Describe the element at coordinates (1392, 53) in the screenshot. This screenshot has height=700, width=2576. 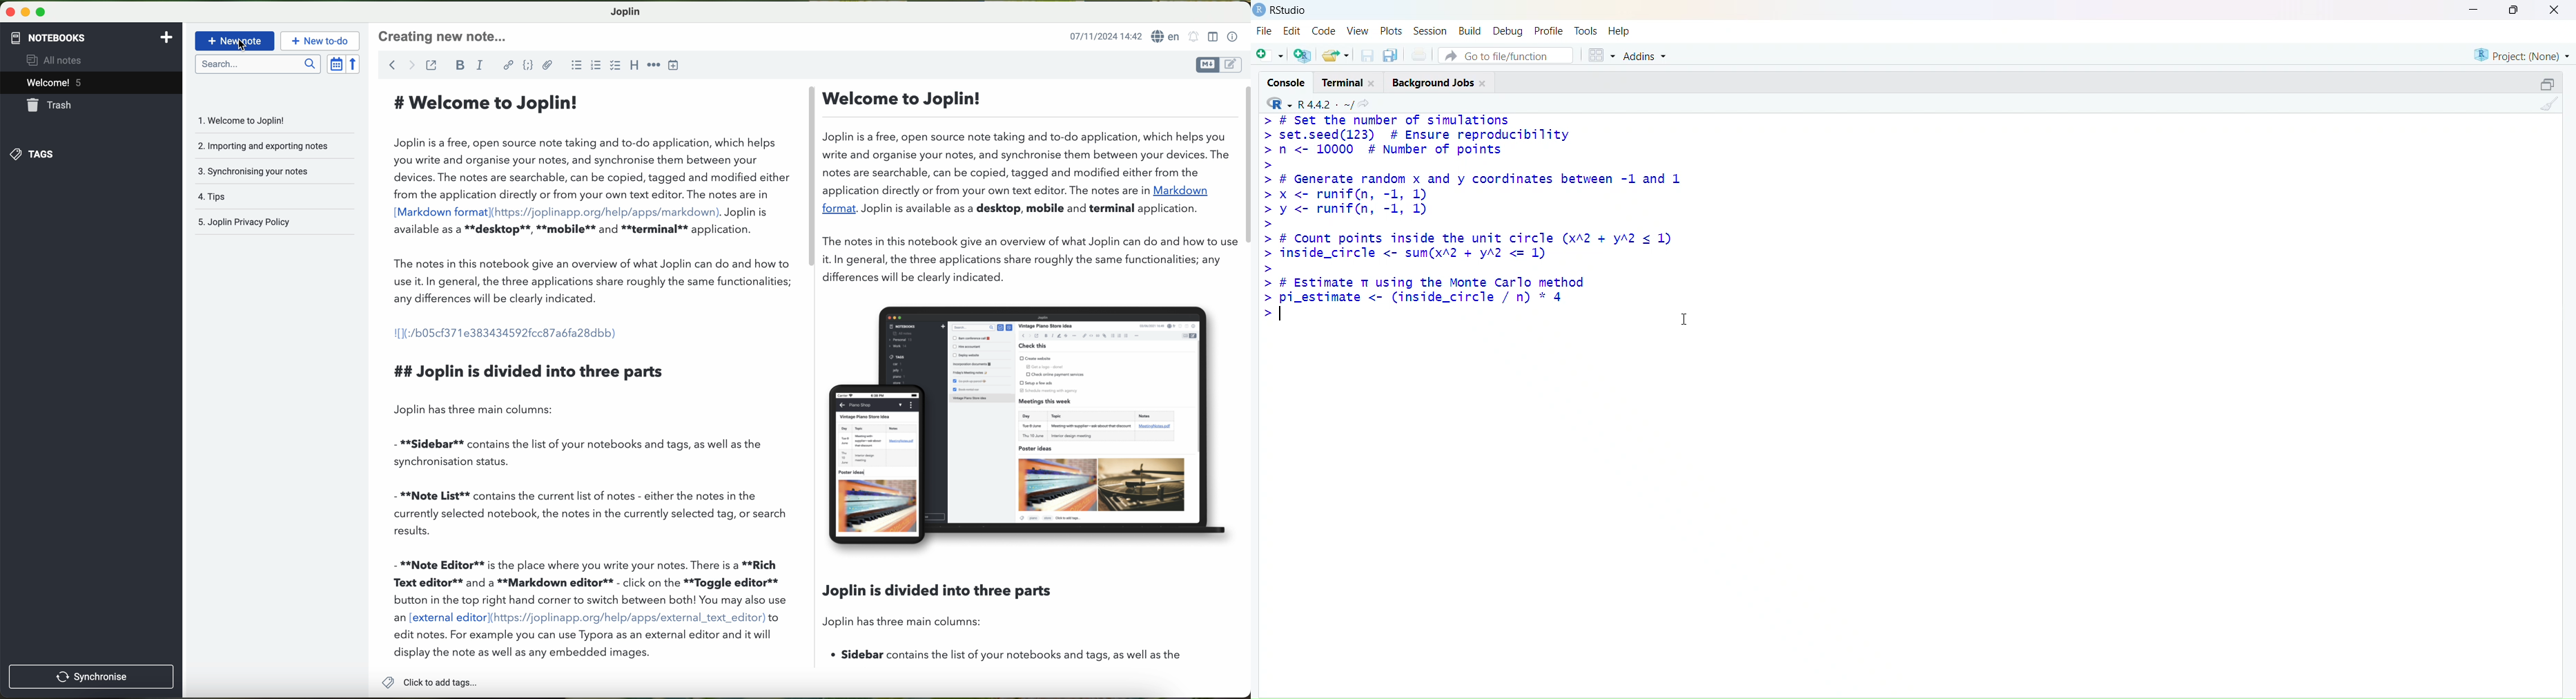
I see `Save all open documents (Ctrl + Alt + S)` at that location.